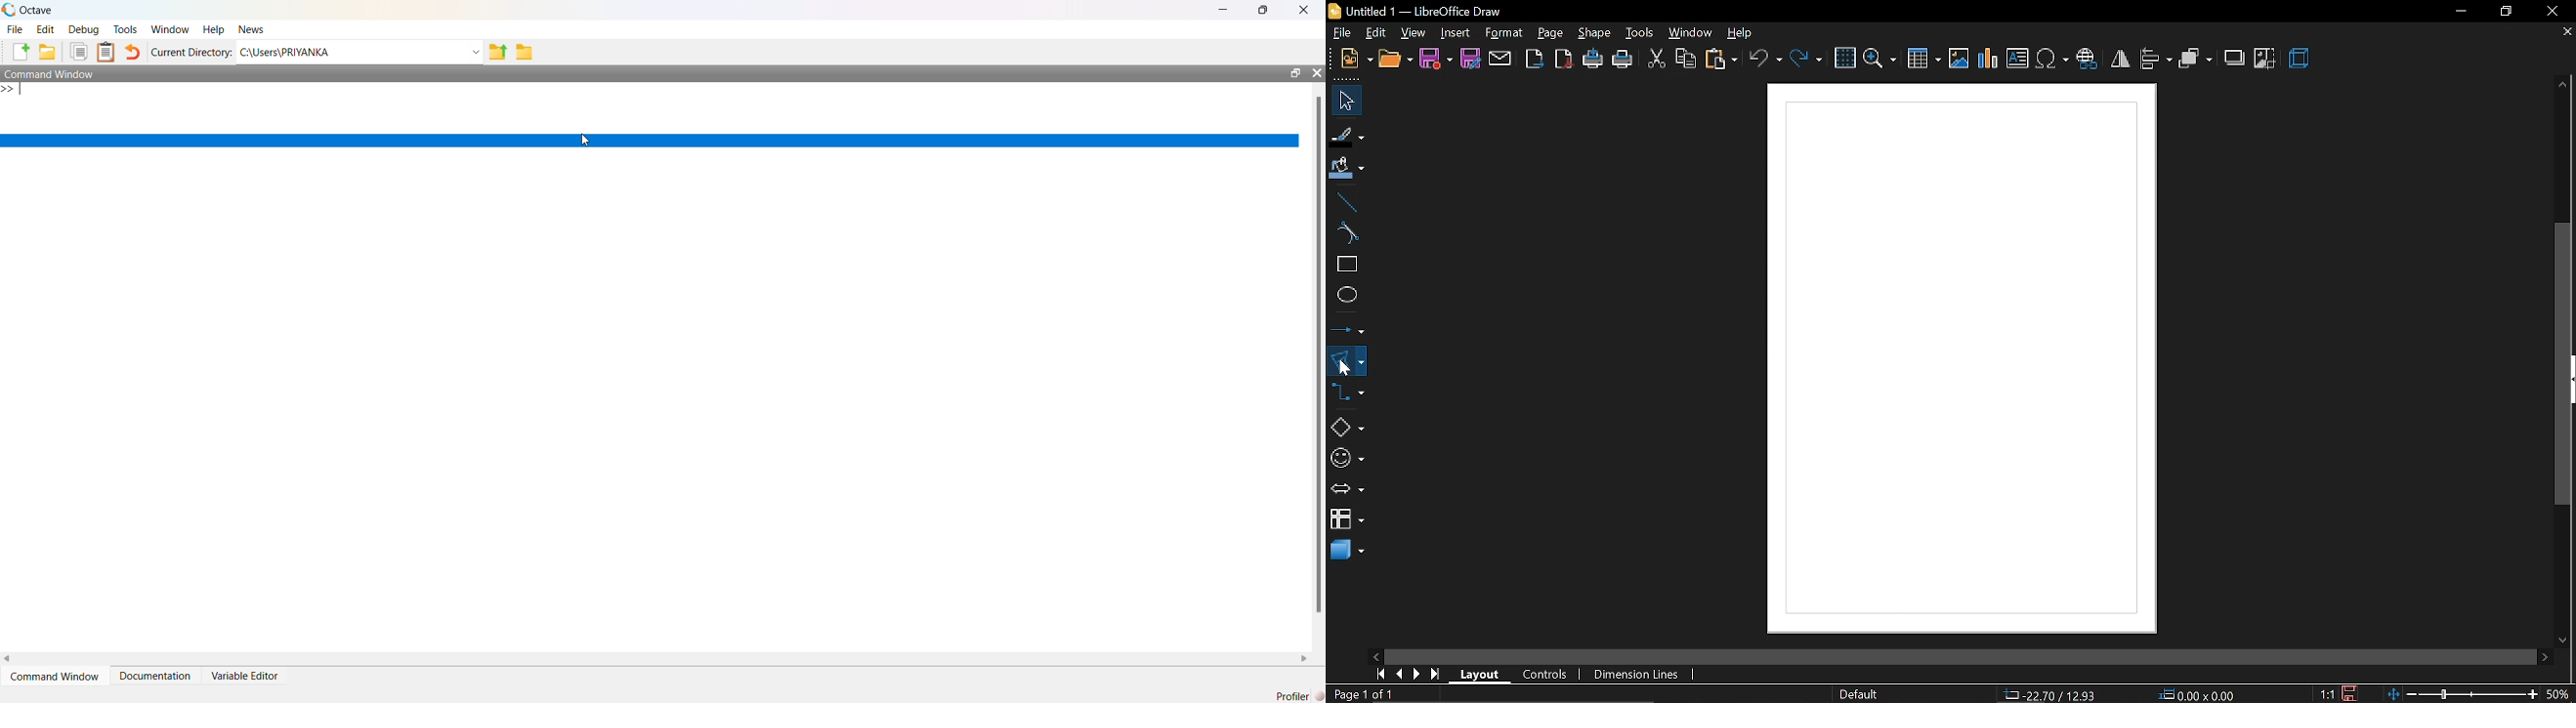  Describe the element at coordinates (15, 30) in the screenshot. I see `File` at that location.